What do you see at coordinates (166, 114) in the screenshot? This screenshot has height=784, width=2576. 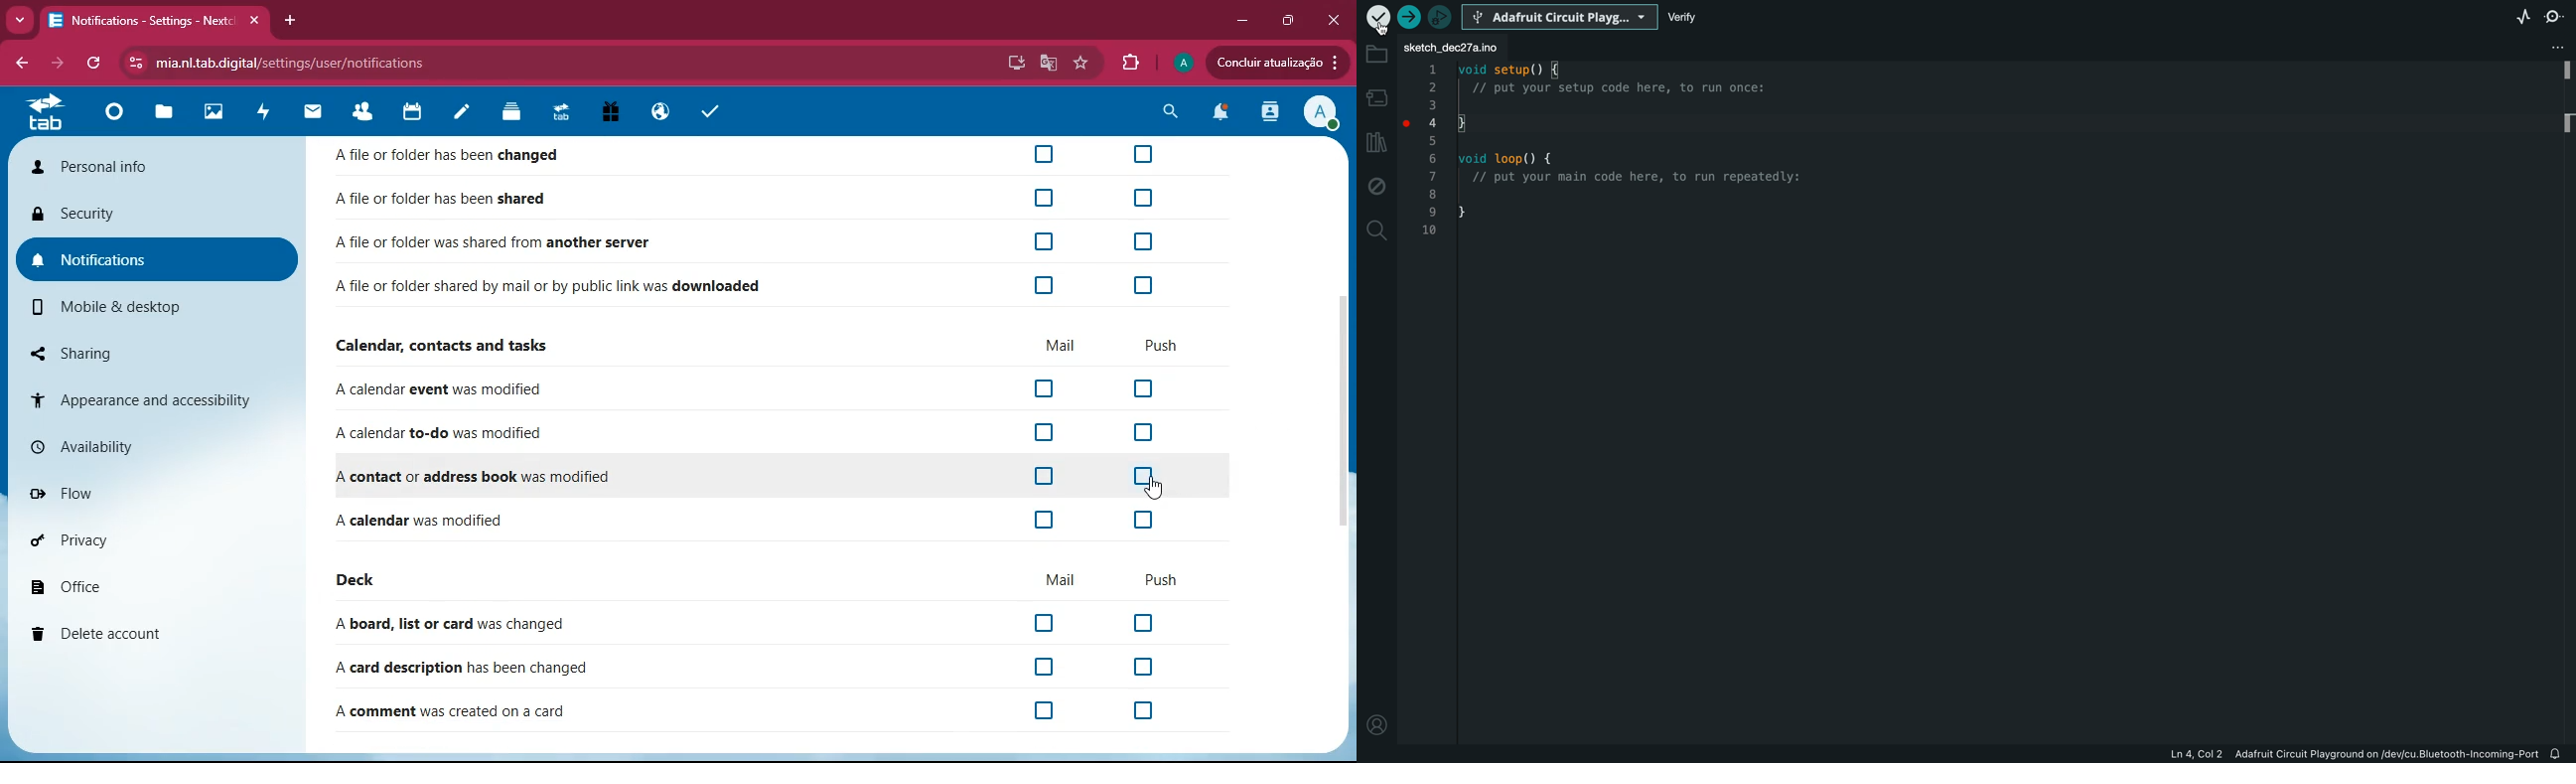 I see `files` at bounding box center [166, 114].